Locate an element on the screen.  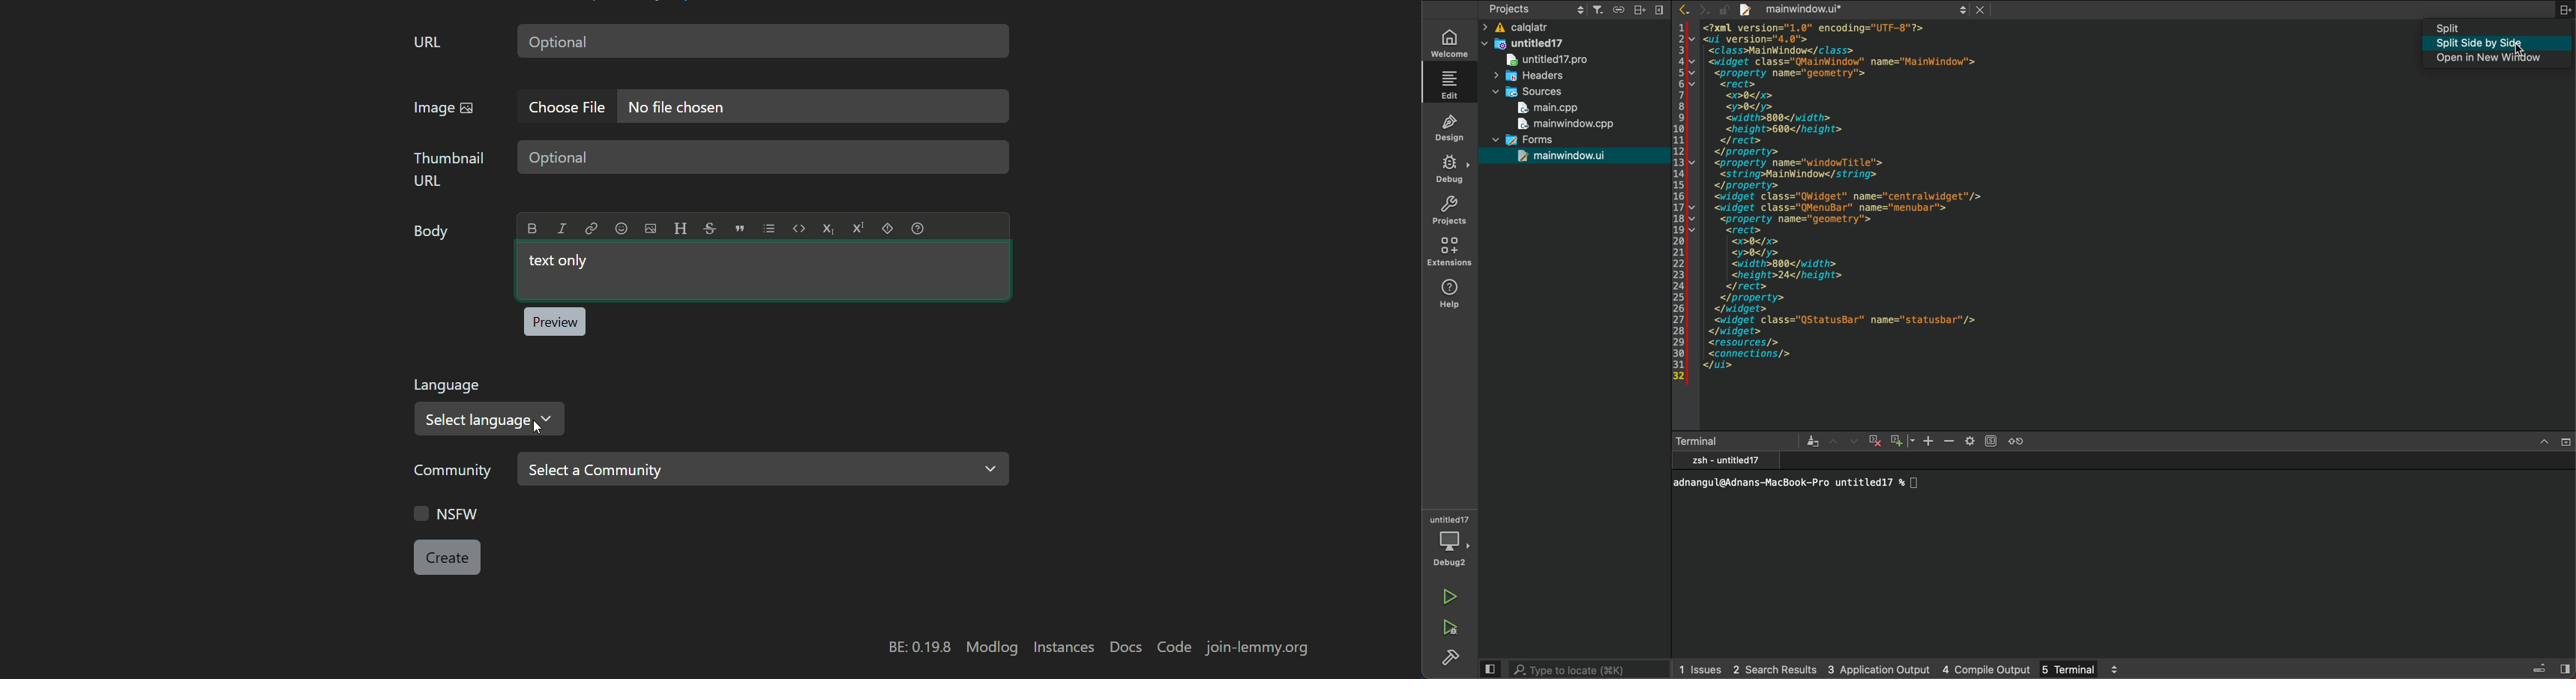
toggle progress details is located at coordinates (2540, 669).